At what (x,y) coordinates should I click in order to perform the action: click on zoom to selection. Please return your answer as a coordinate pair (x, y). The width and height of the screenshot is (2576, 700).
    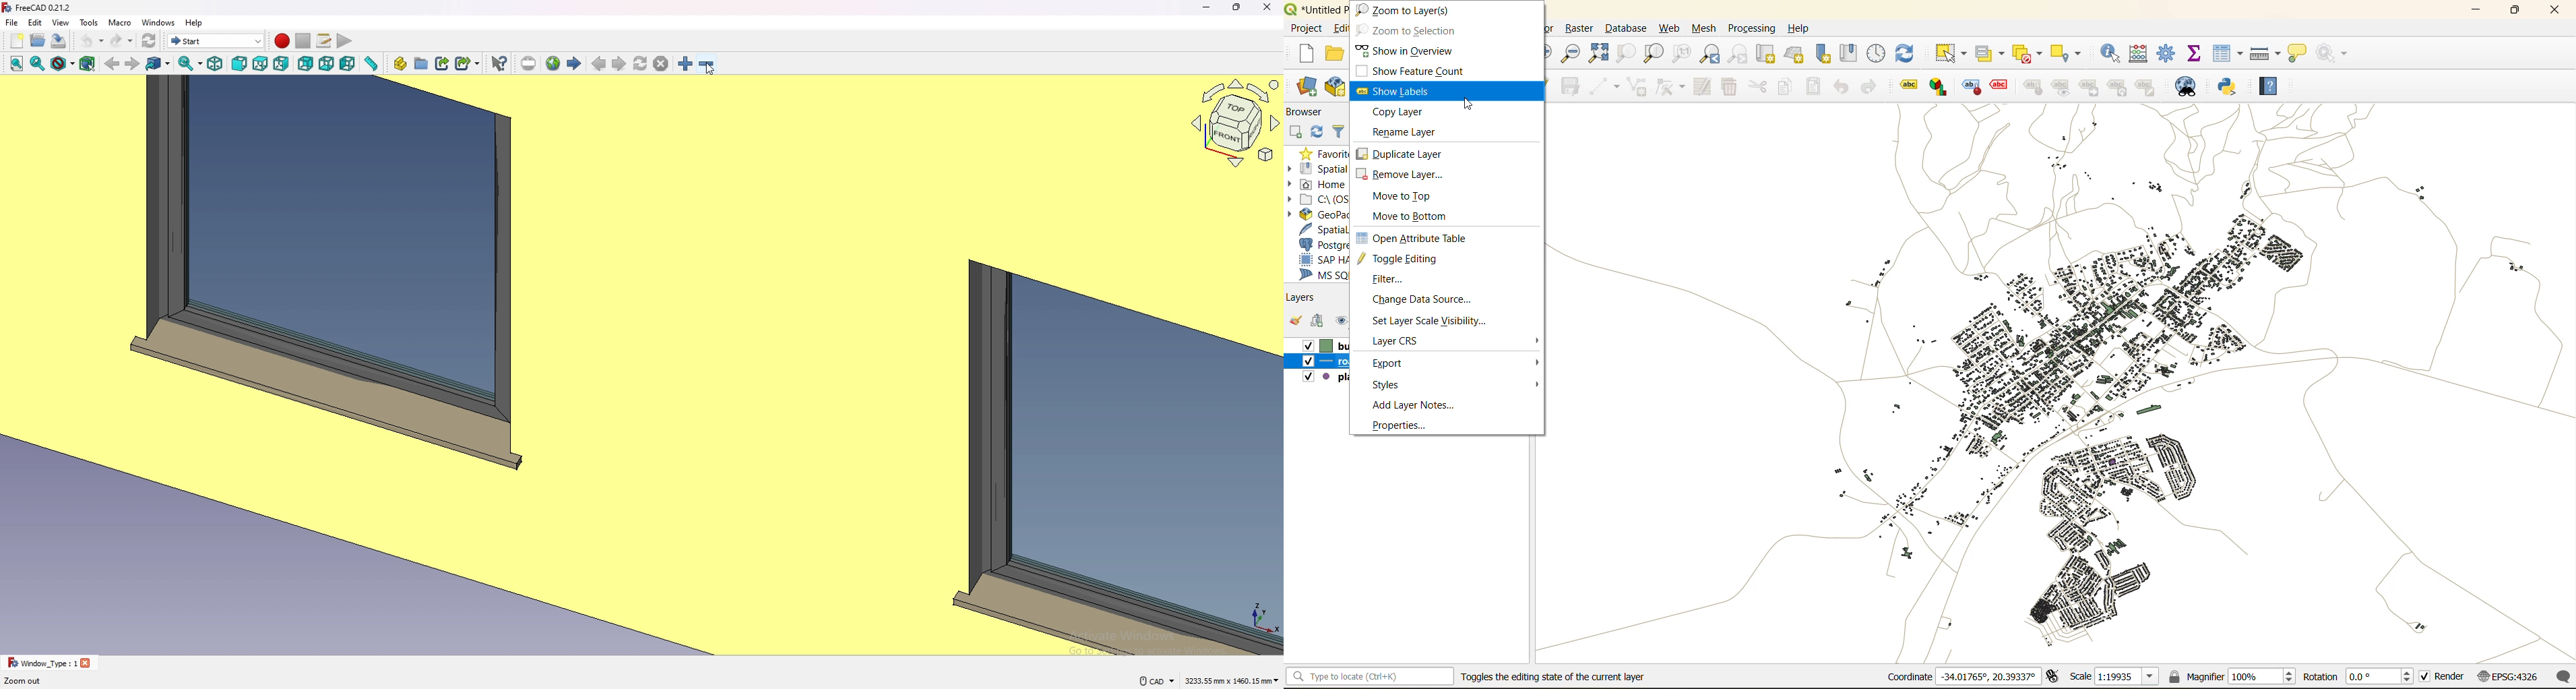
    Looking at the image, I should click on (1410, 30).